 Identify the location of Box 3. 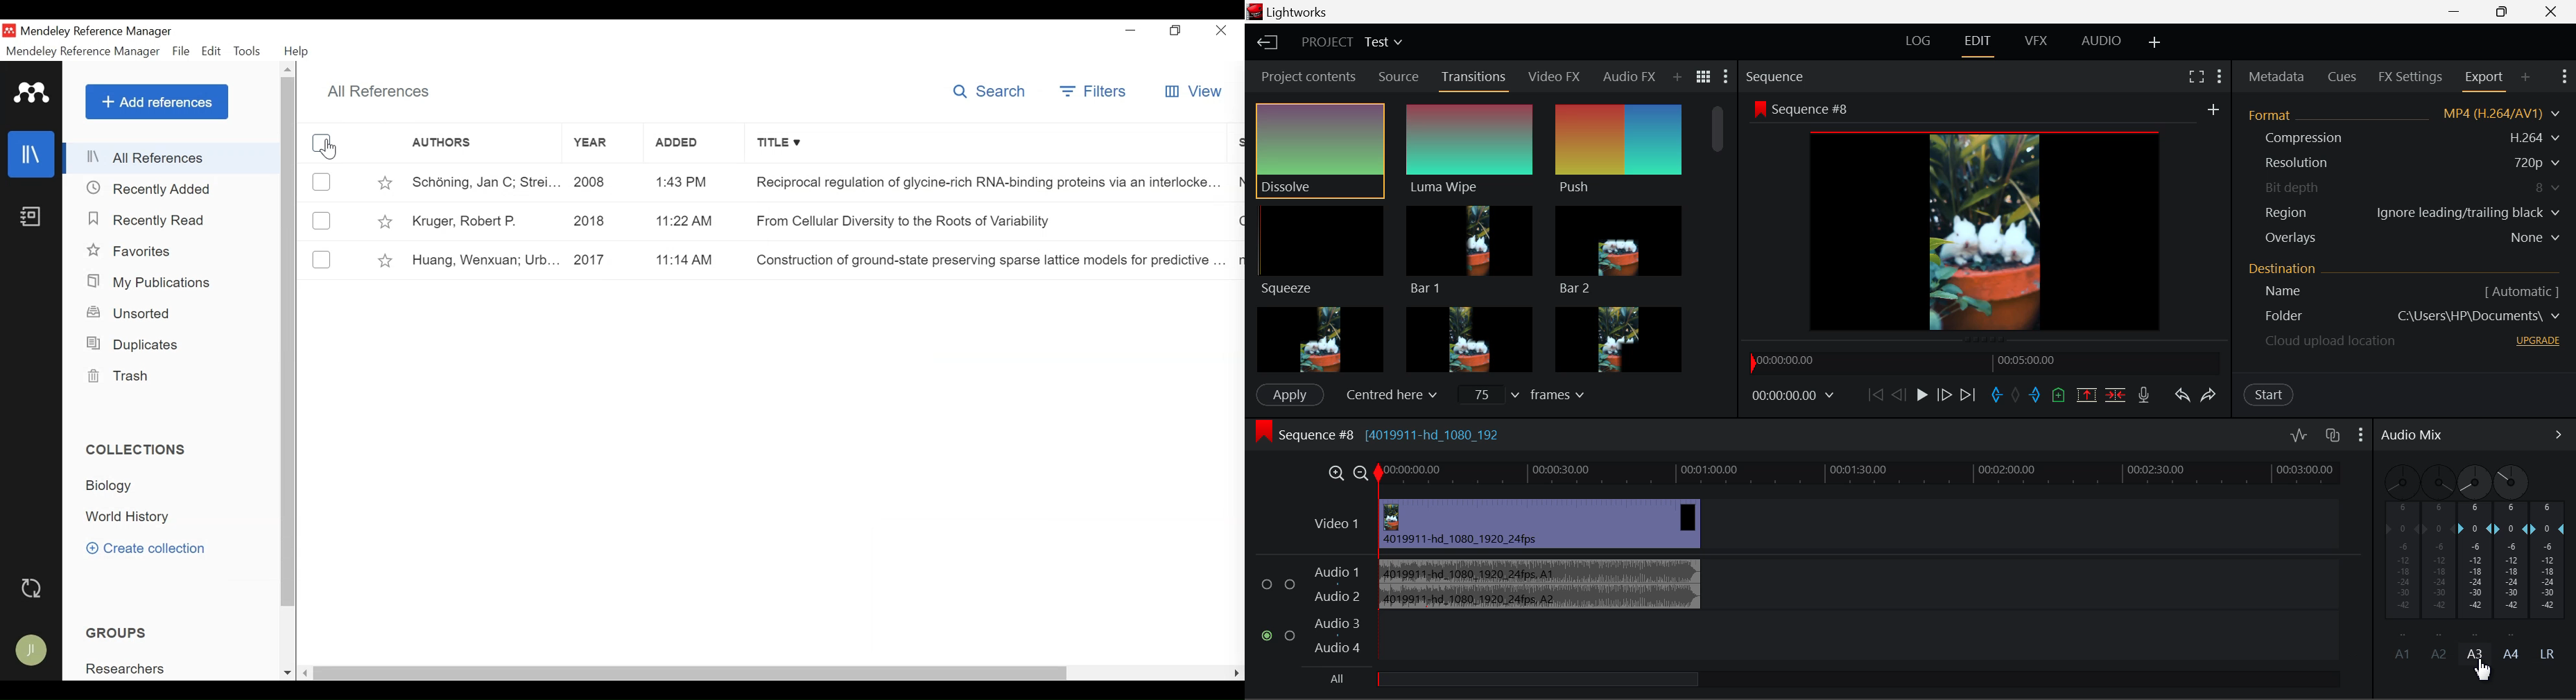
(1619, 337).